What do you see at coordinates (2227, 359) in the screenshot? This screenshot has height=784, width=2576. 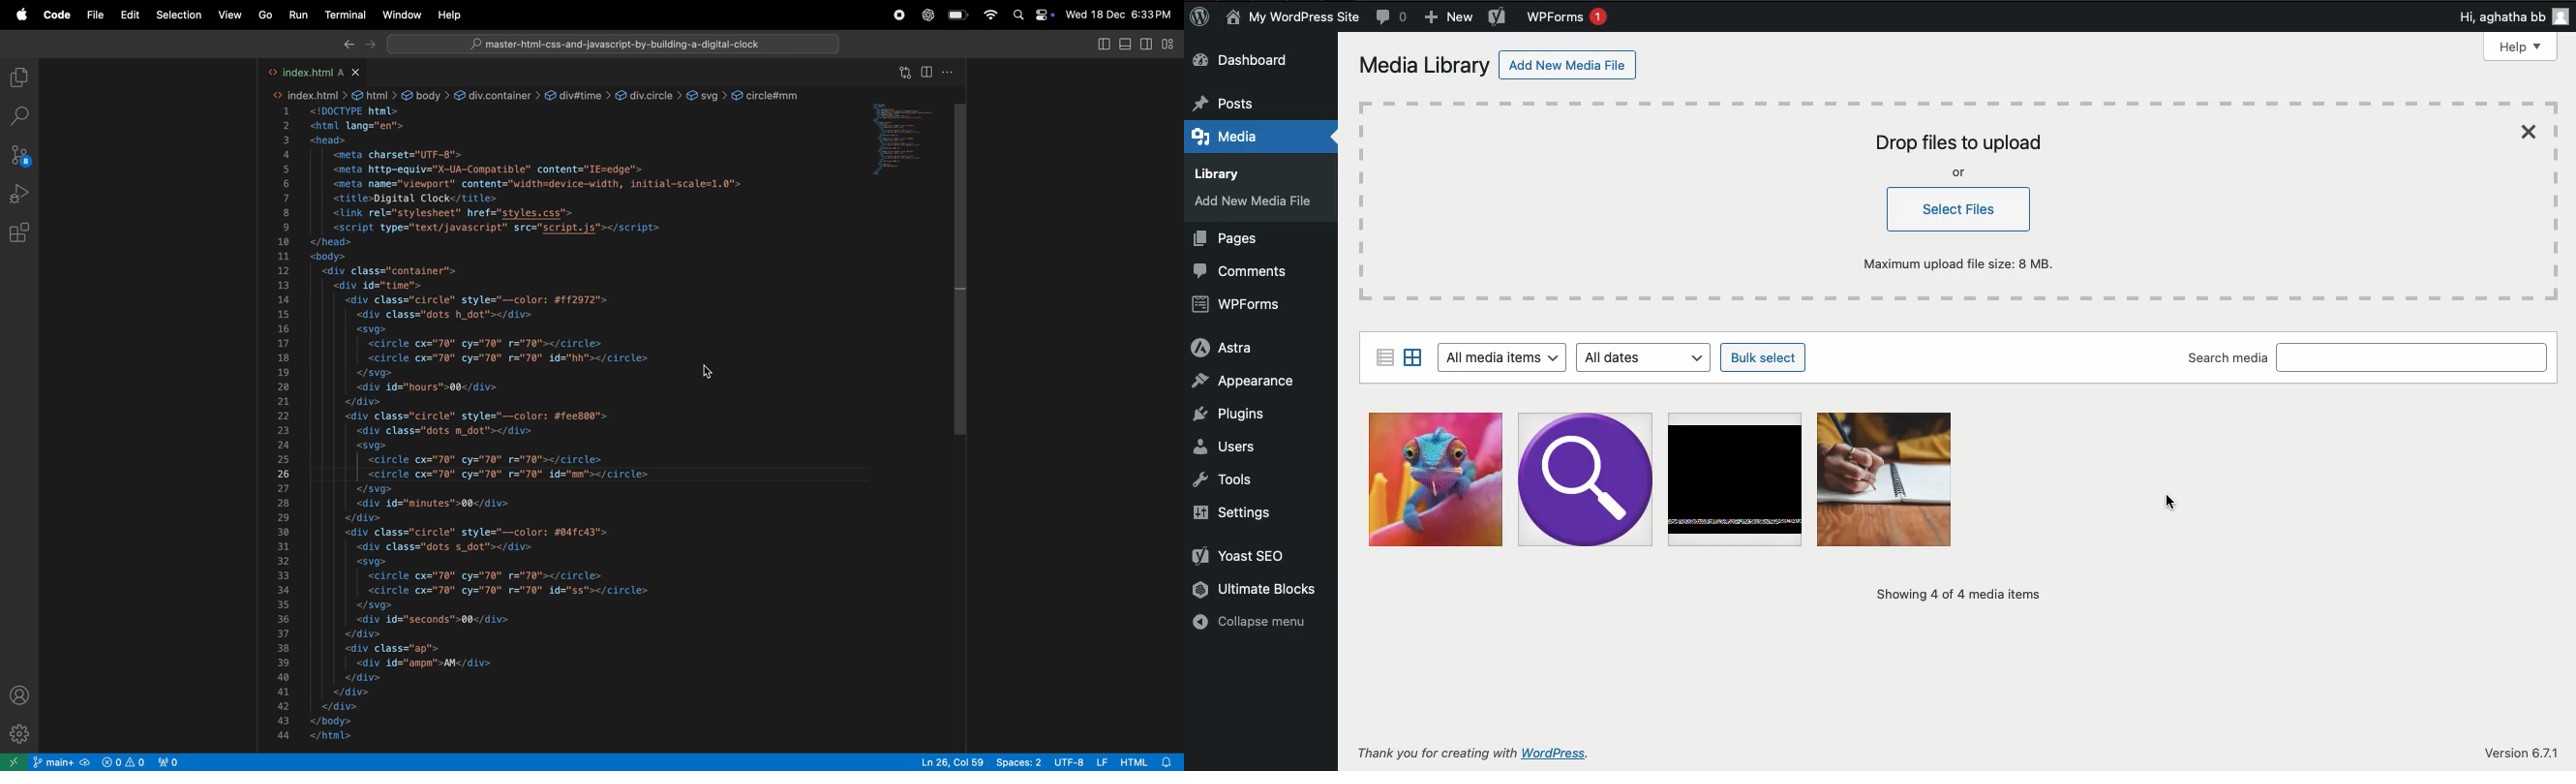 I see `Search media` at bounding box center [2227, 359].